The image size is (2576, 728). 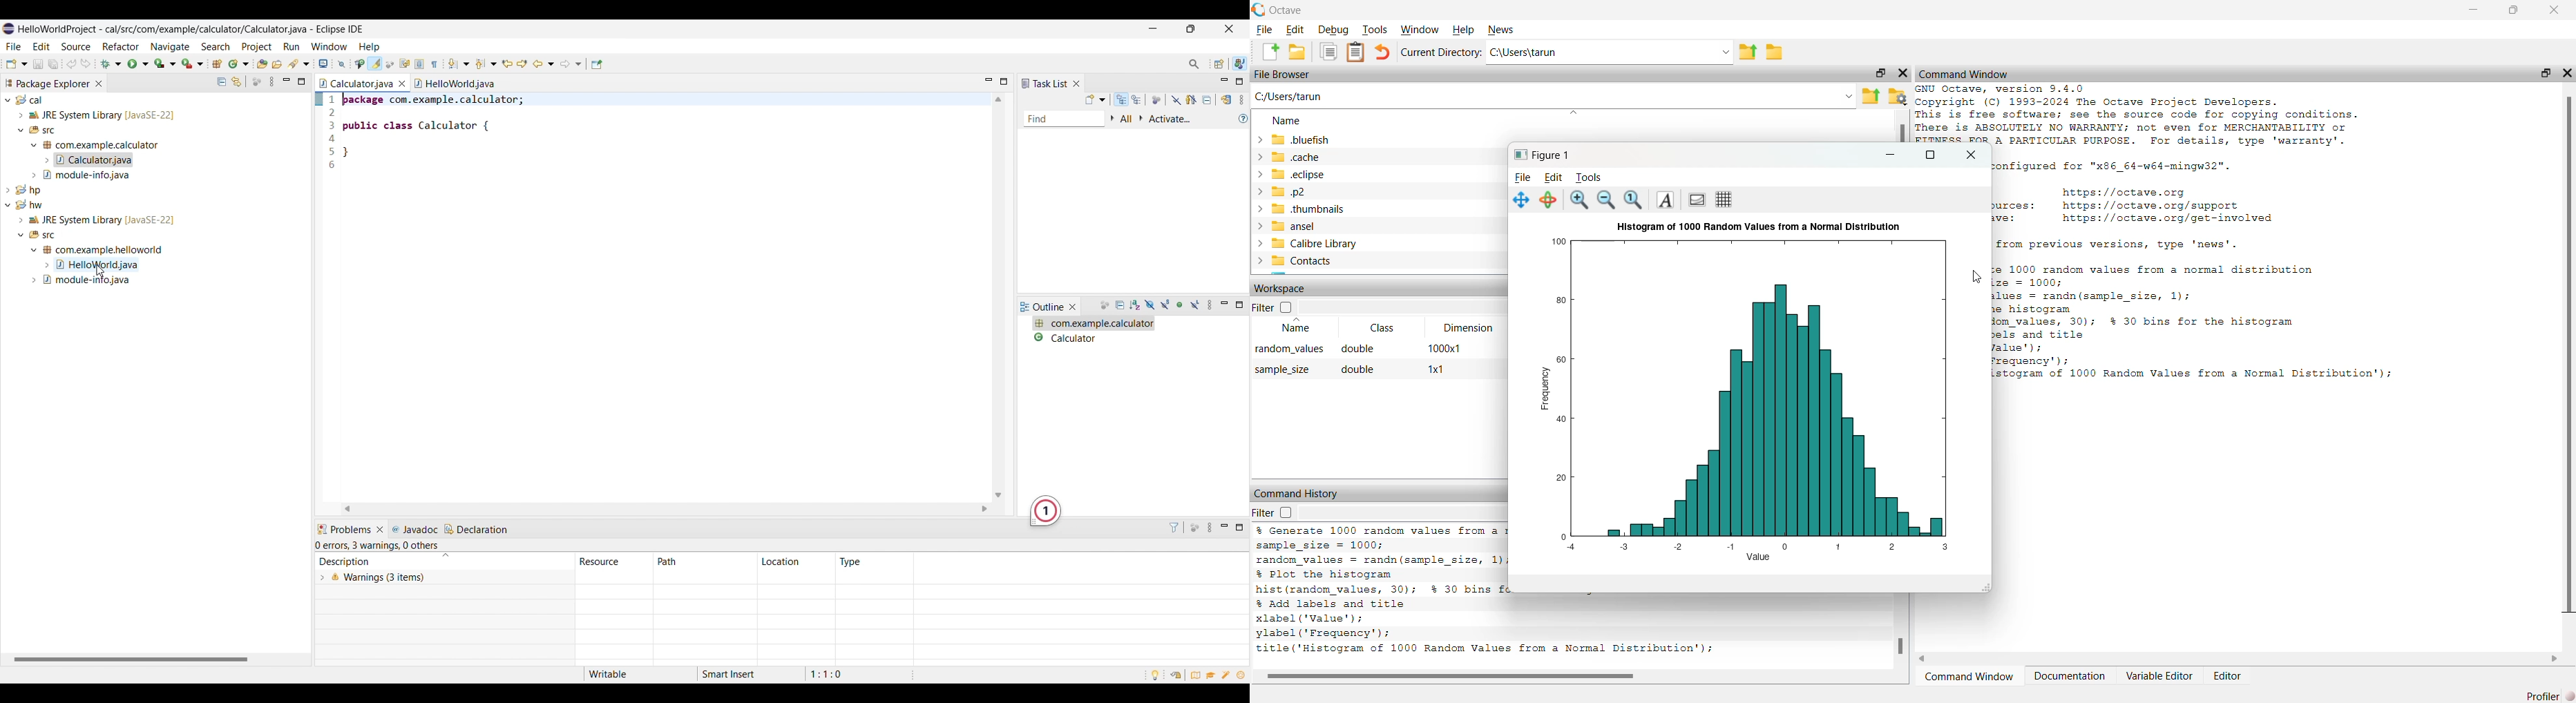 What do you see at coordinates (1554, 178) in the screenshot?
I see `Edit` at bounding box center [1554, 178].